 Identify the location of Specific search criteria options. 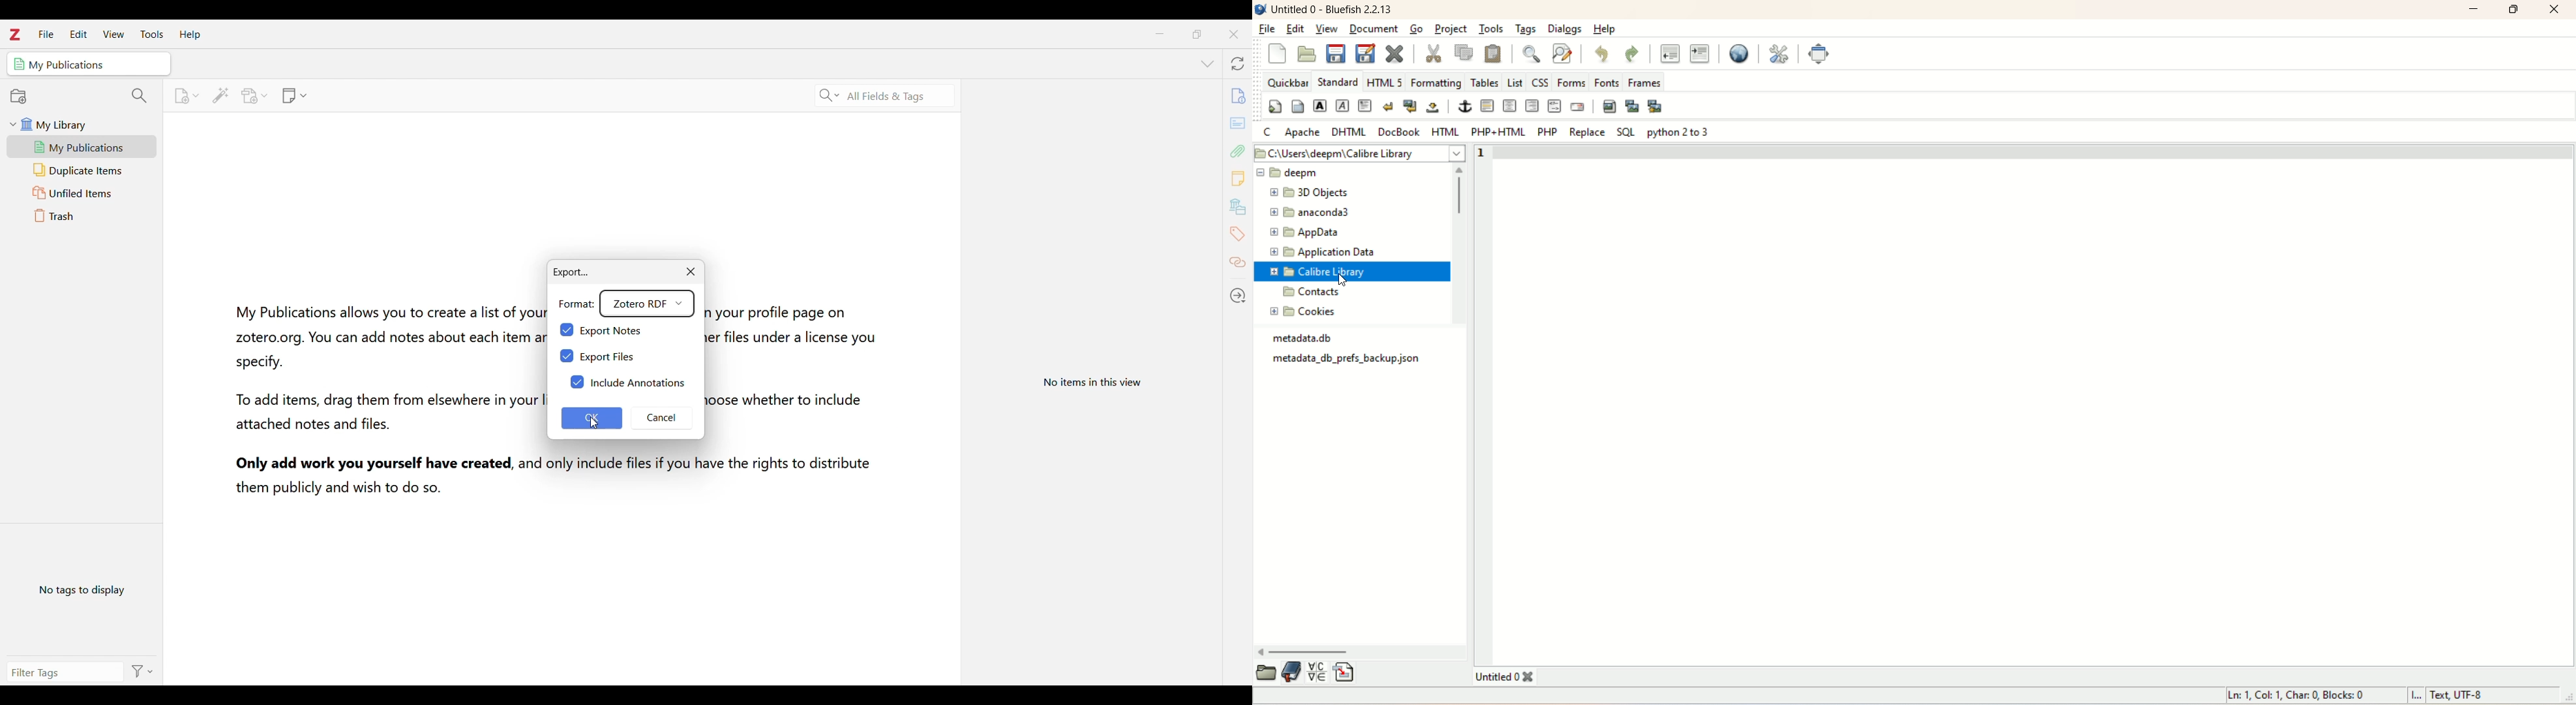
(830, 96).